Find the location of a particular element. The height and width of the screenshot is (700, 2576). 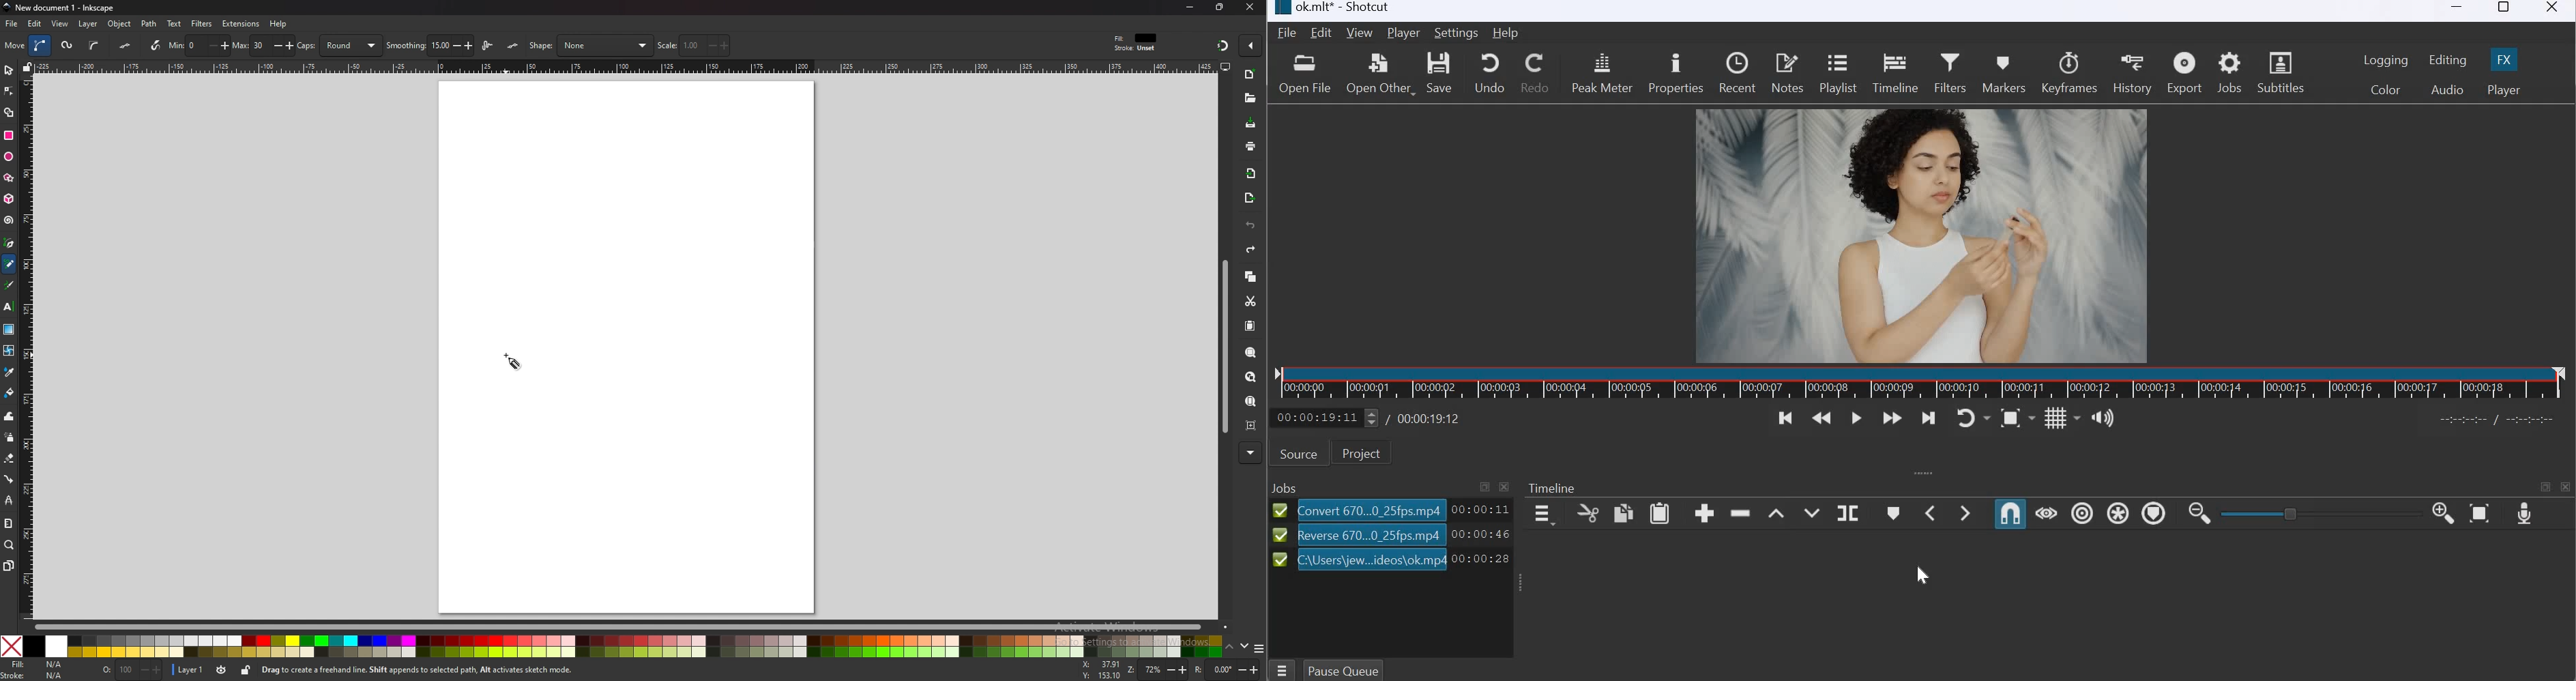

zoom is located at coordinates (1158, 669).